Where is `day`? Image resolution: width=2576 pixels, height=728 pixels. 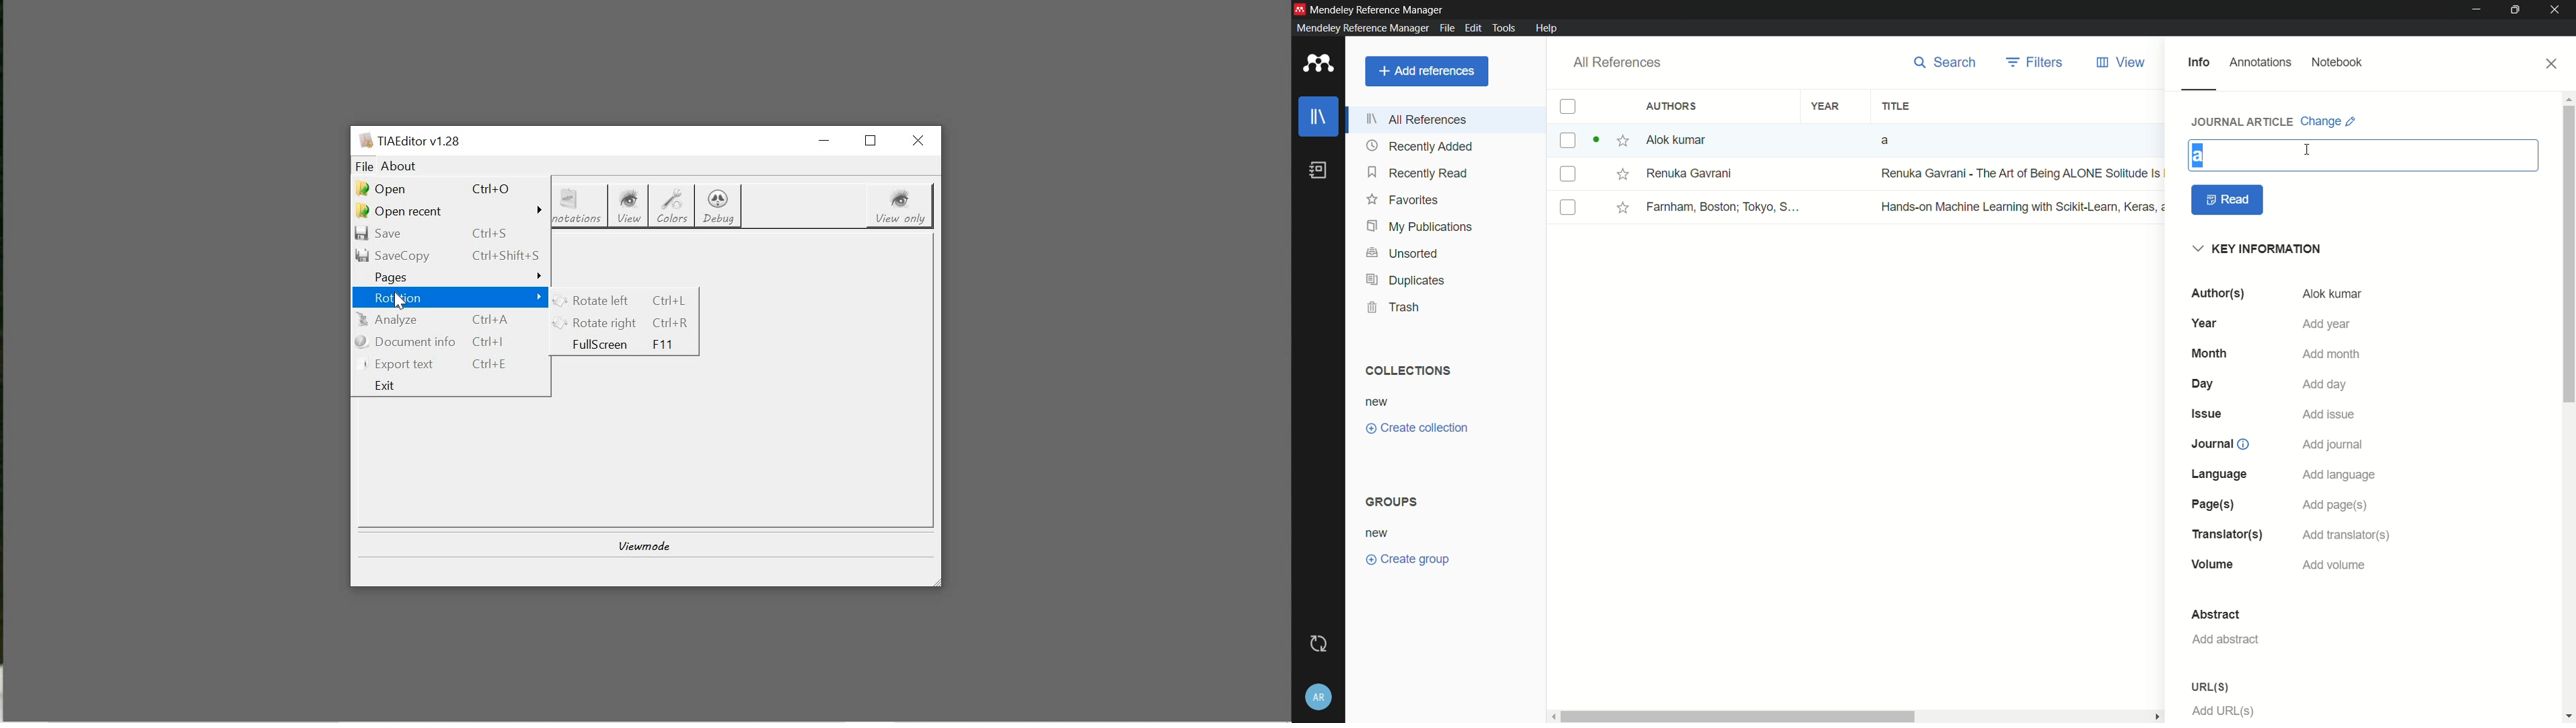 day is located at coordinates (2205, 384).